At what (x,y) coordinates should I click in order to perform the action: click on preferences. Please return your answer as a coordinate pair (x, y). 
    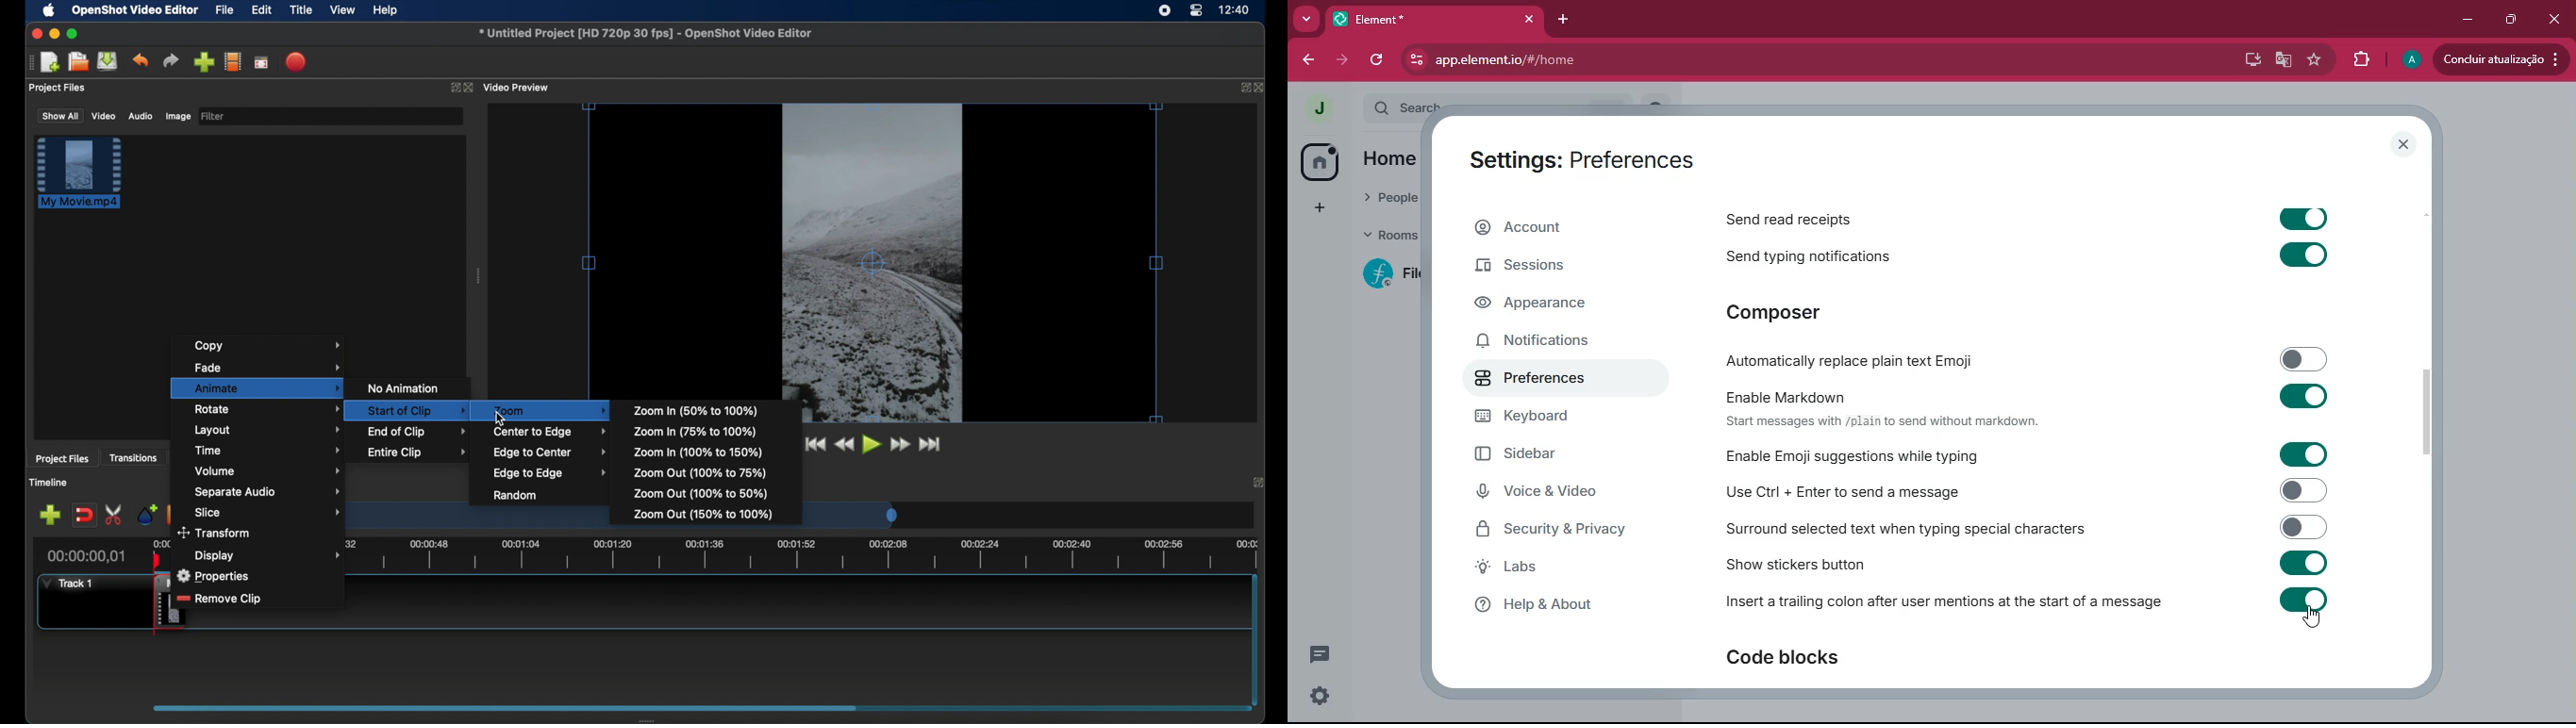
    Looking at the image, I should click on (1548, 380).